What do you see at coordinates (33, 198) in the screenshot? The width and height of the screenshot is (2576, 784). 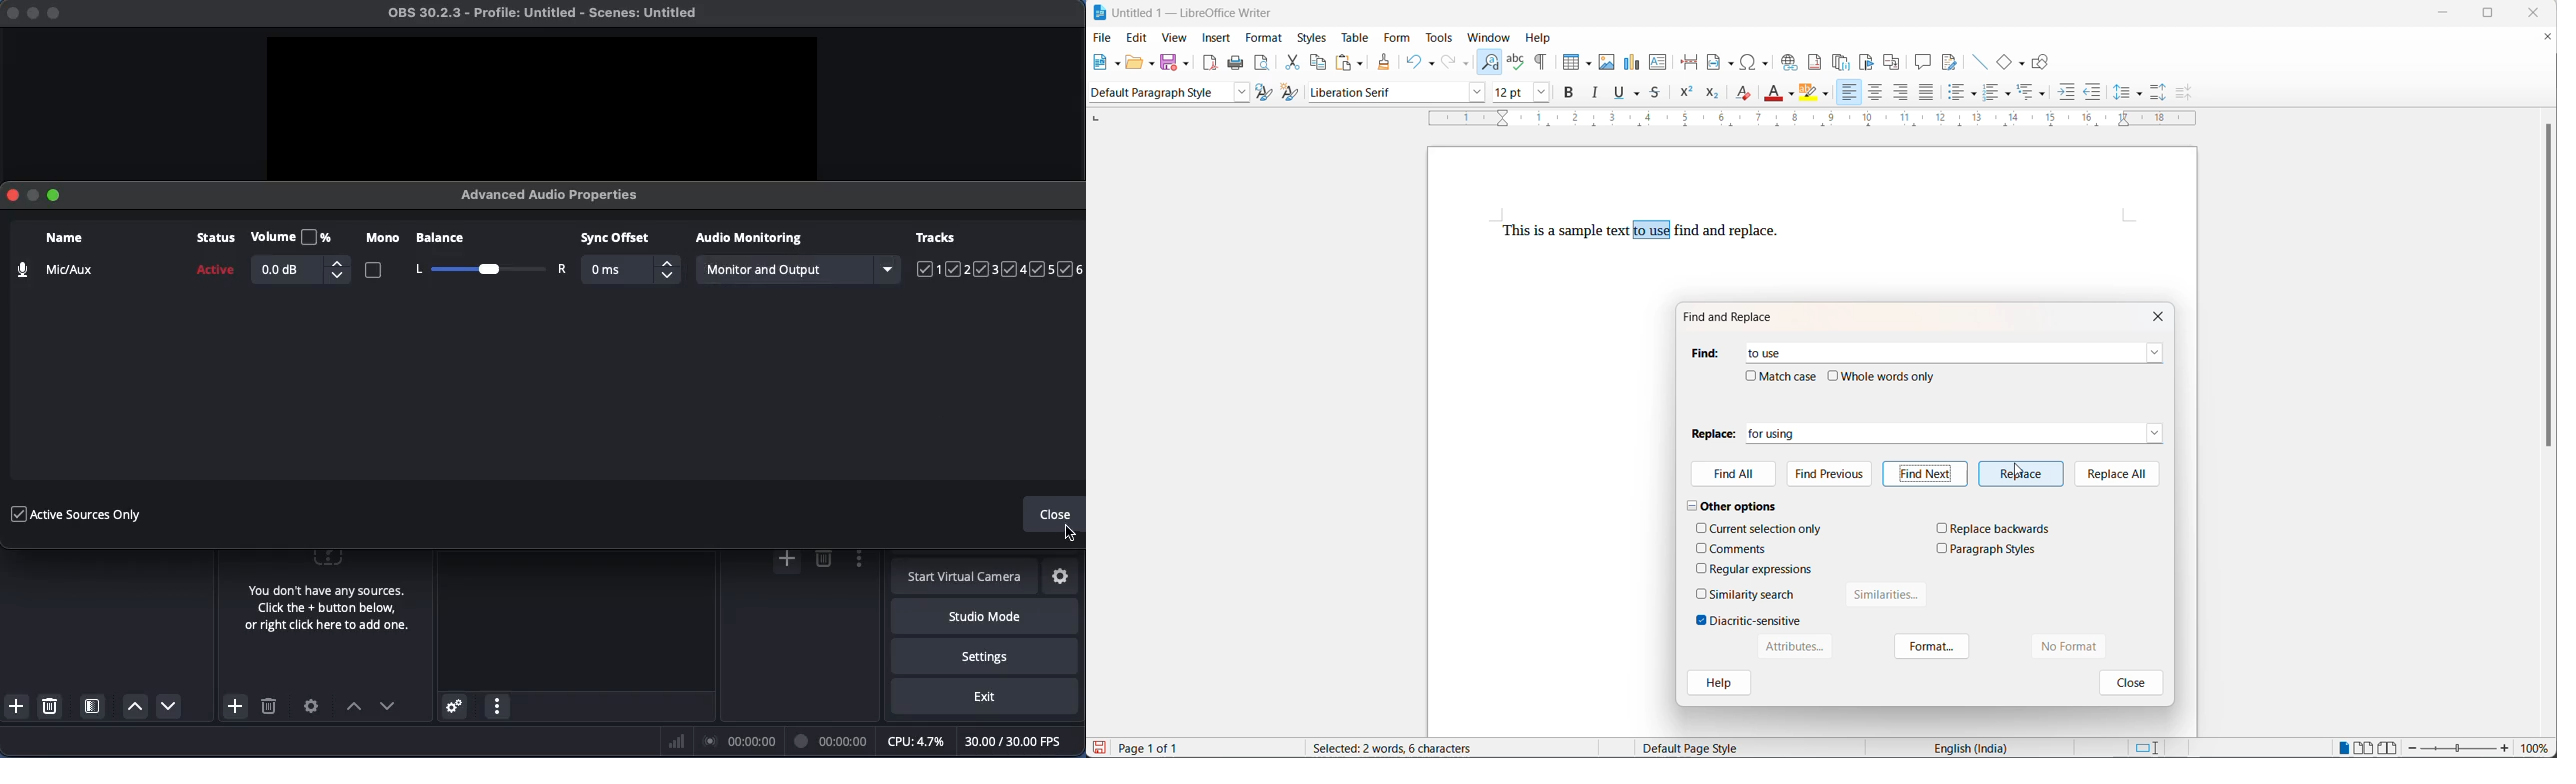 I see `Minimize` at bounding box center [33, 198].